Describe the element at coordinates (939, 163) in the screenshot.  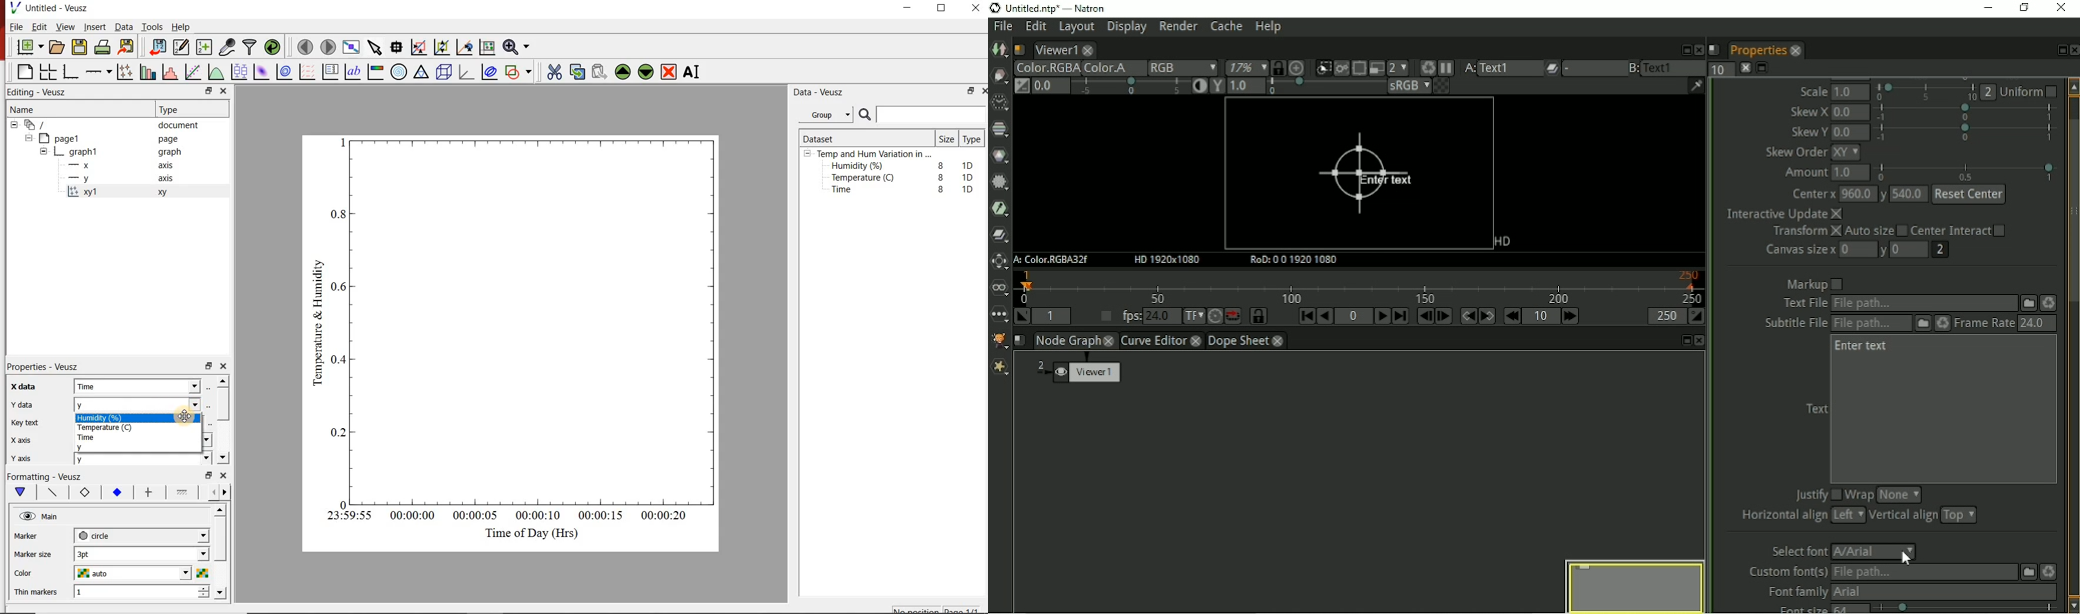
I see `8` at that location.